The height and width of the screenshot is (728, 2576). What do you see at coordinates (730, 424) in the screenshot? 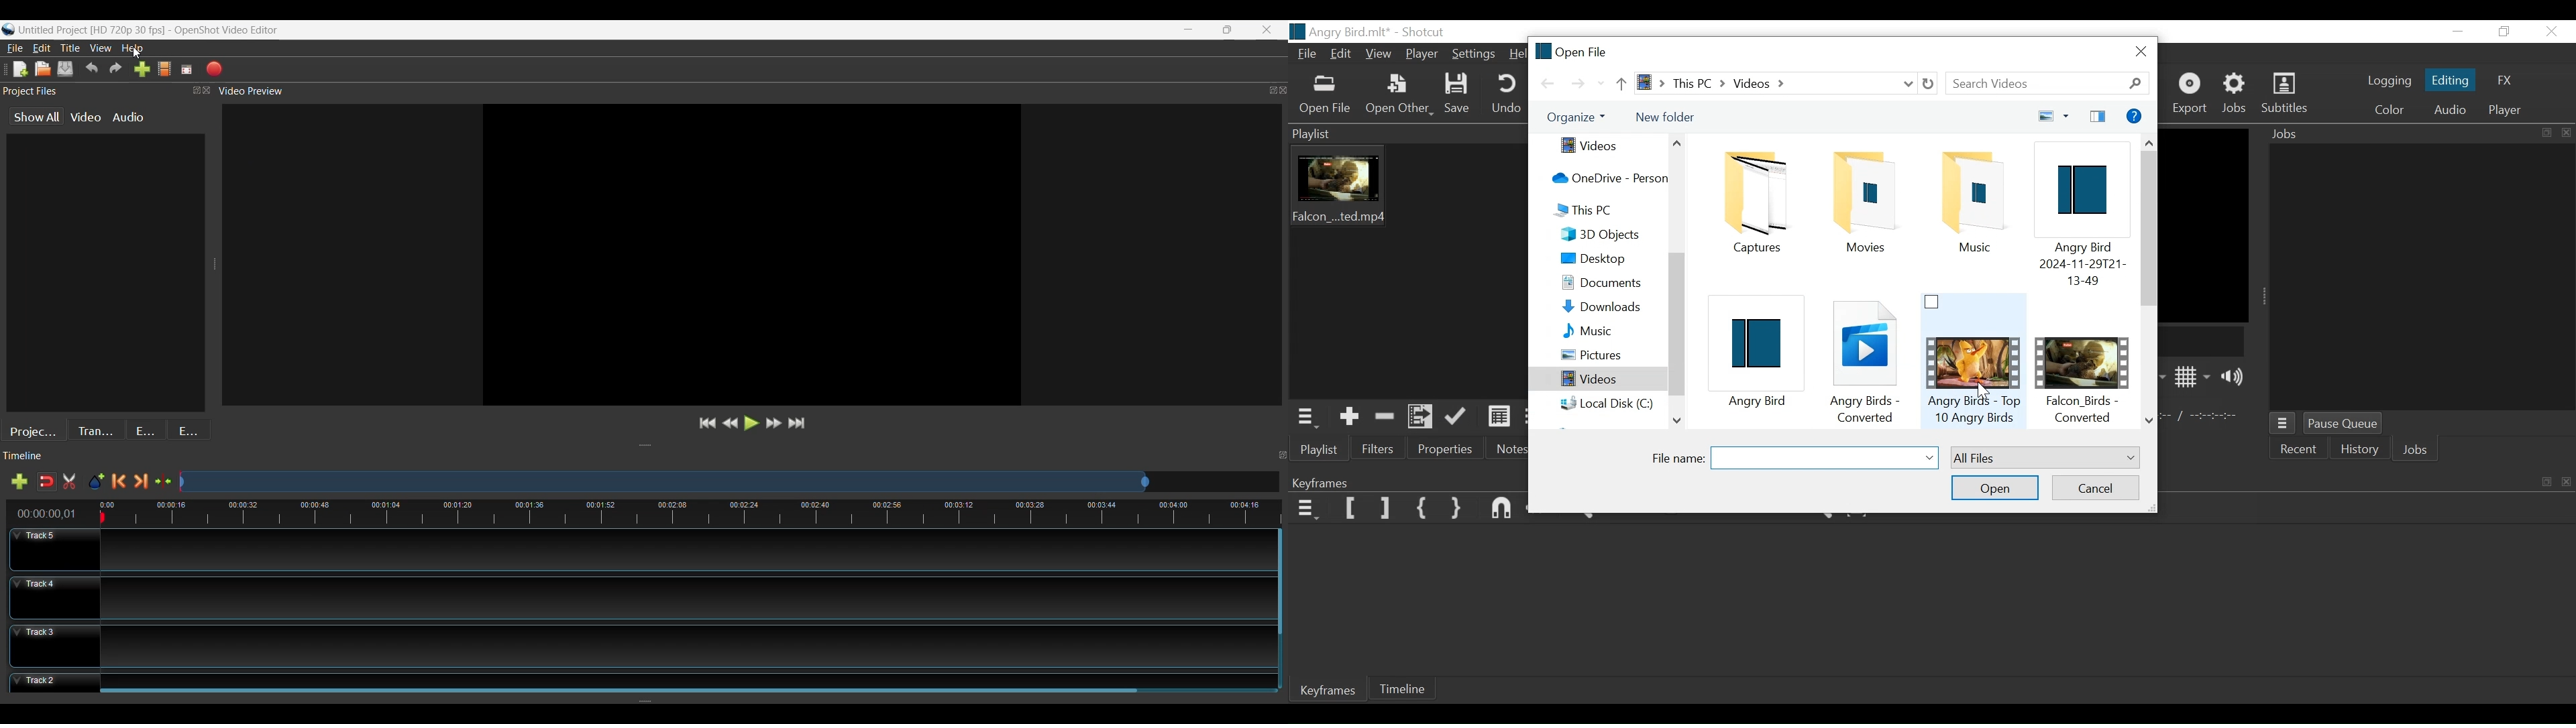
I see `Rewind` at bounding box center [730, 424].